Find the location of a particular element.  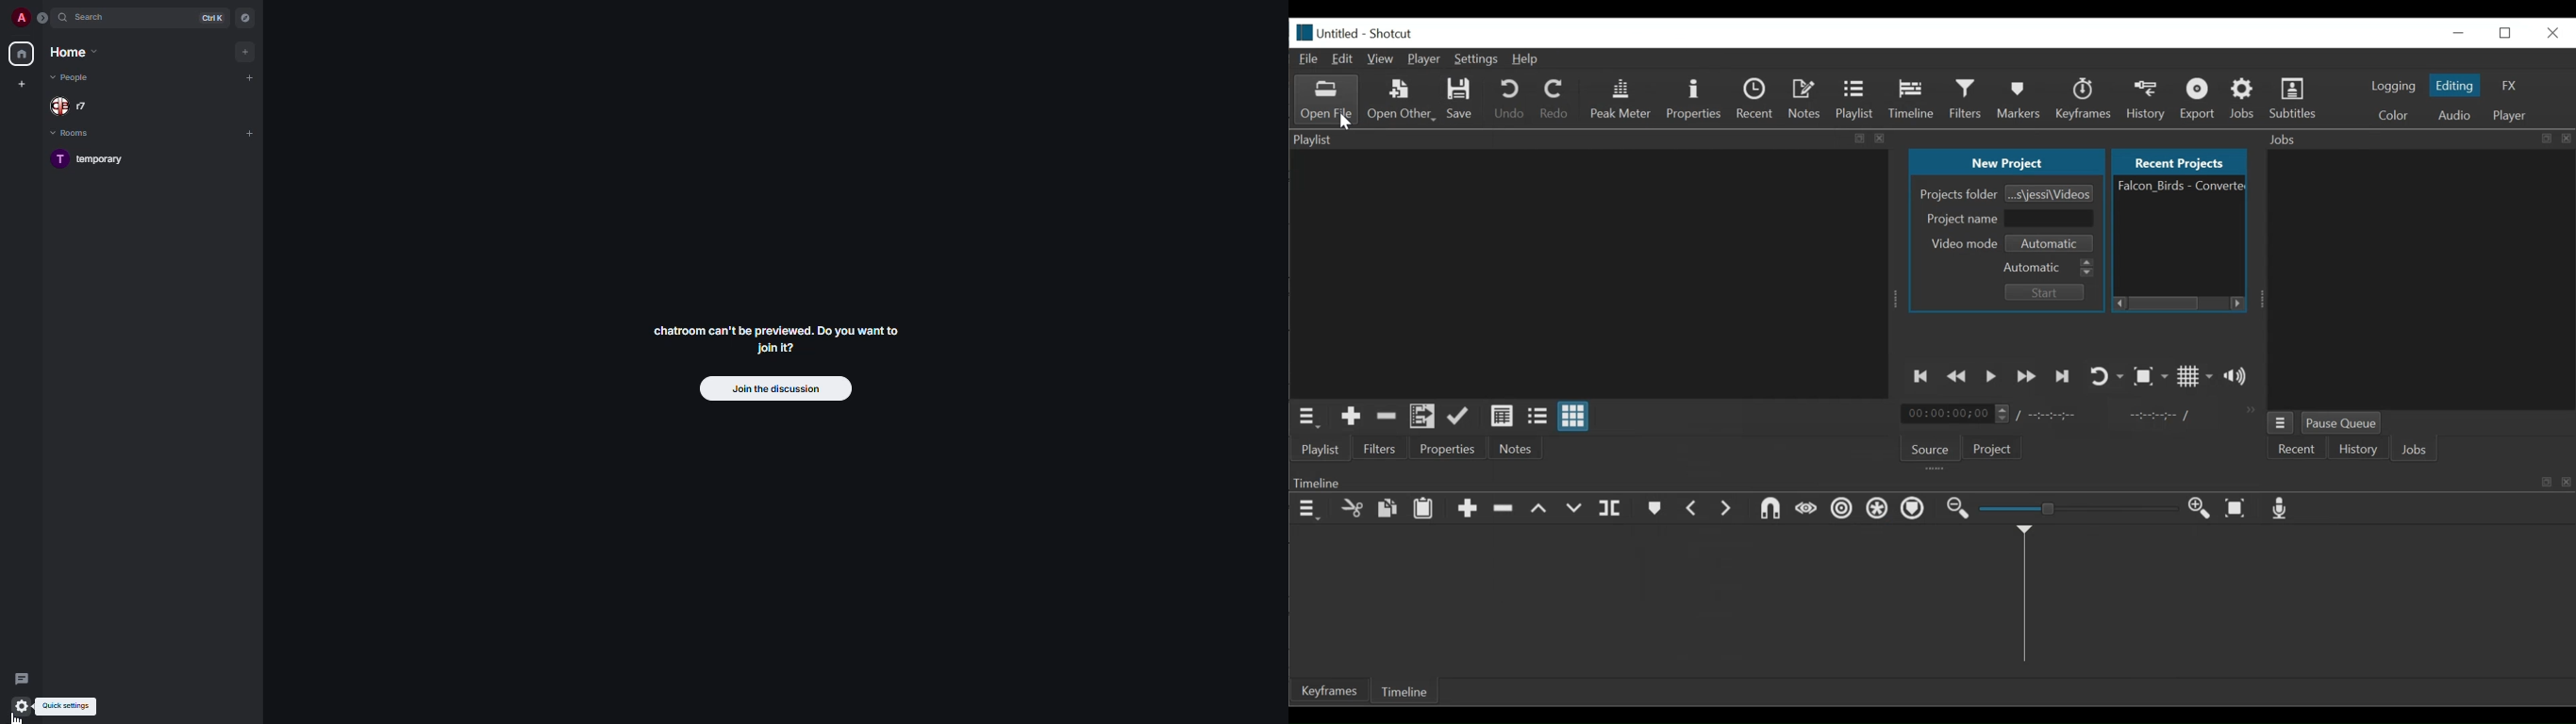

History is located at coordinates (2148, 101).